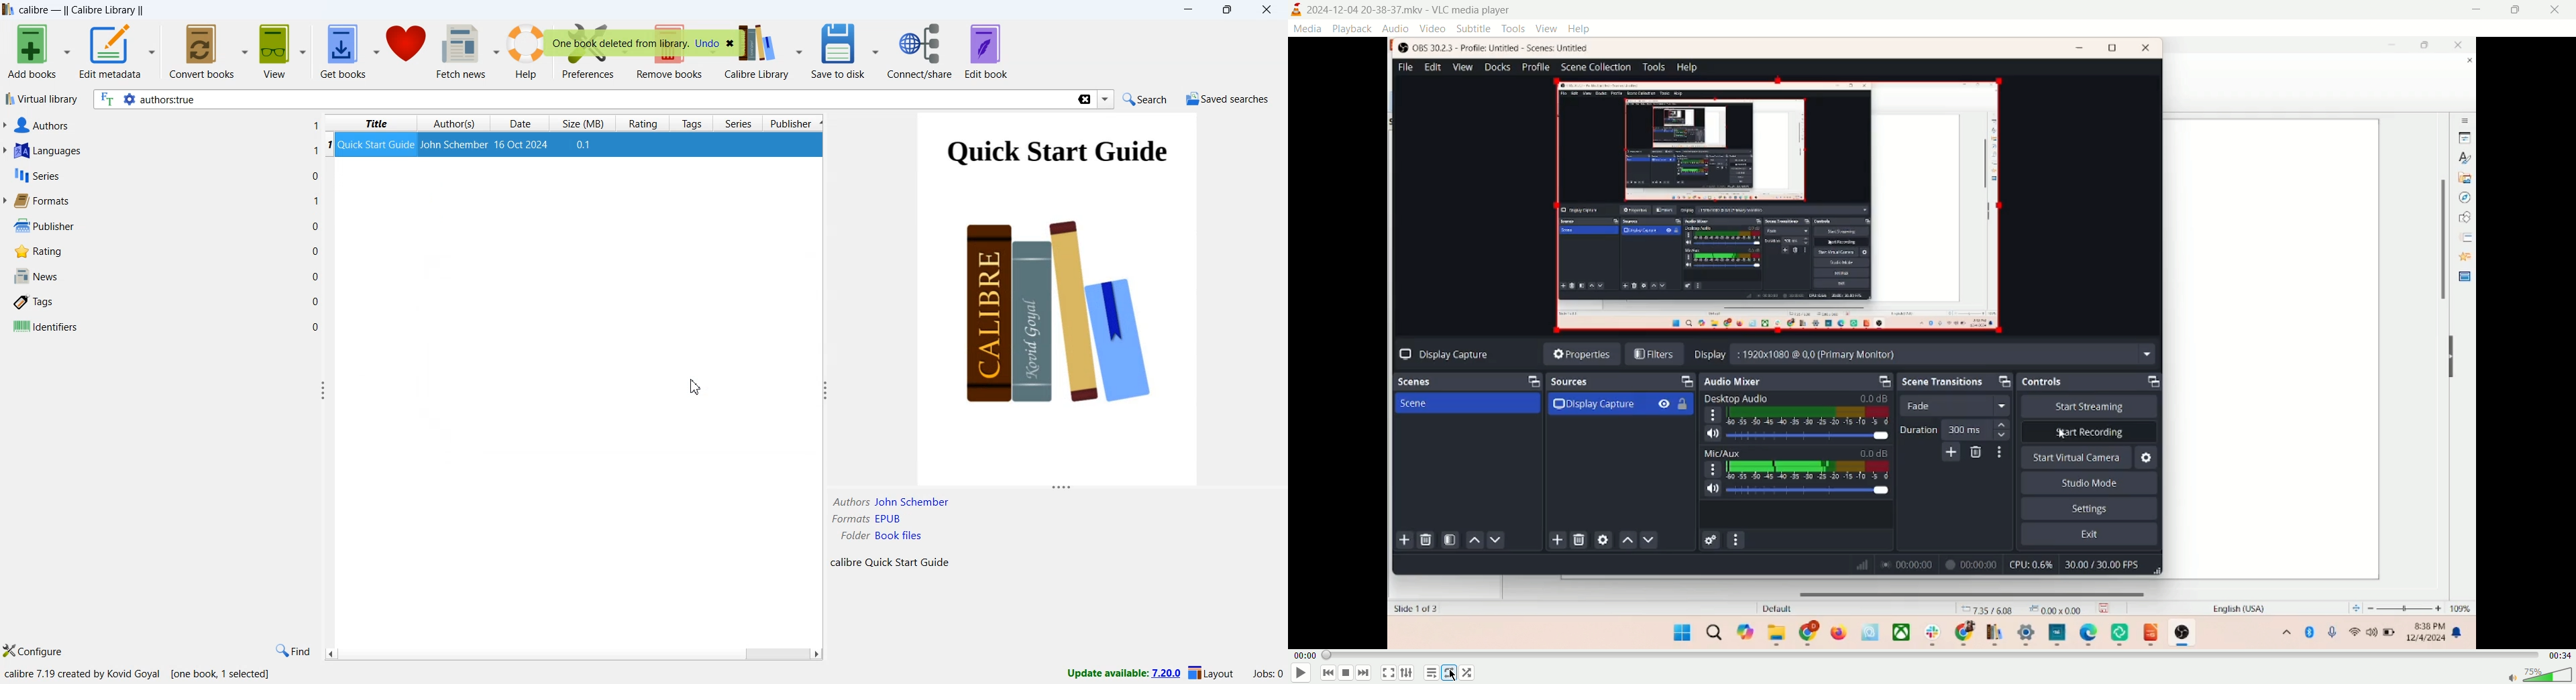 Image resolution: width=2576 pixels, height=700 pixels. Describe the element at coordinates (1389, 673) in the screenshot. I see `fullscreen` at that location.